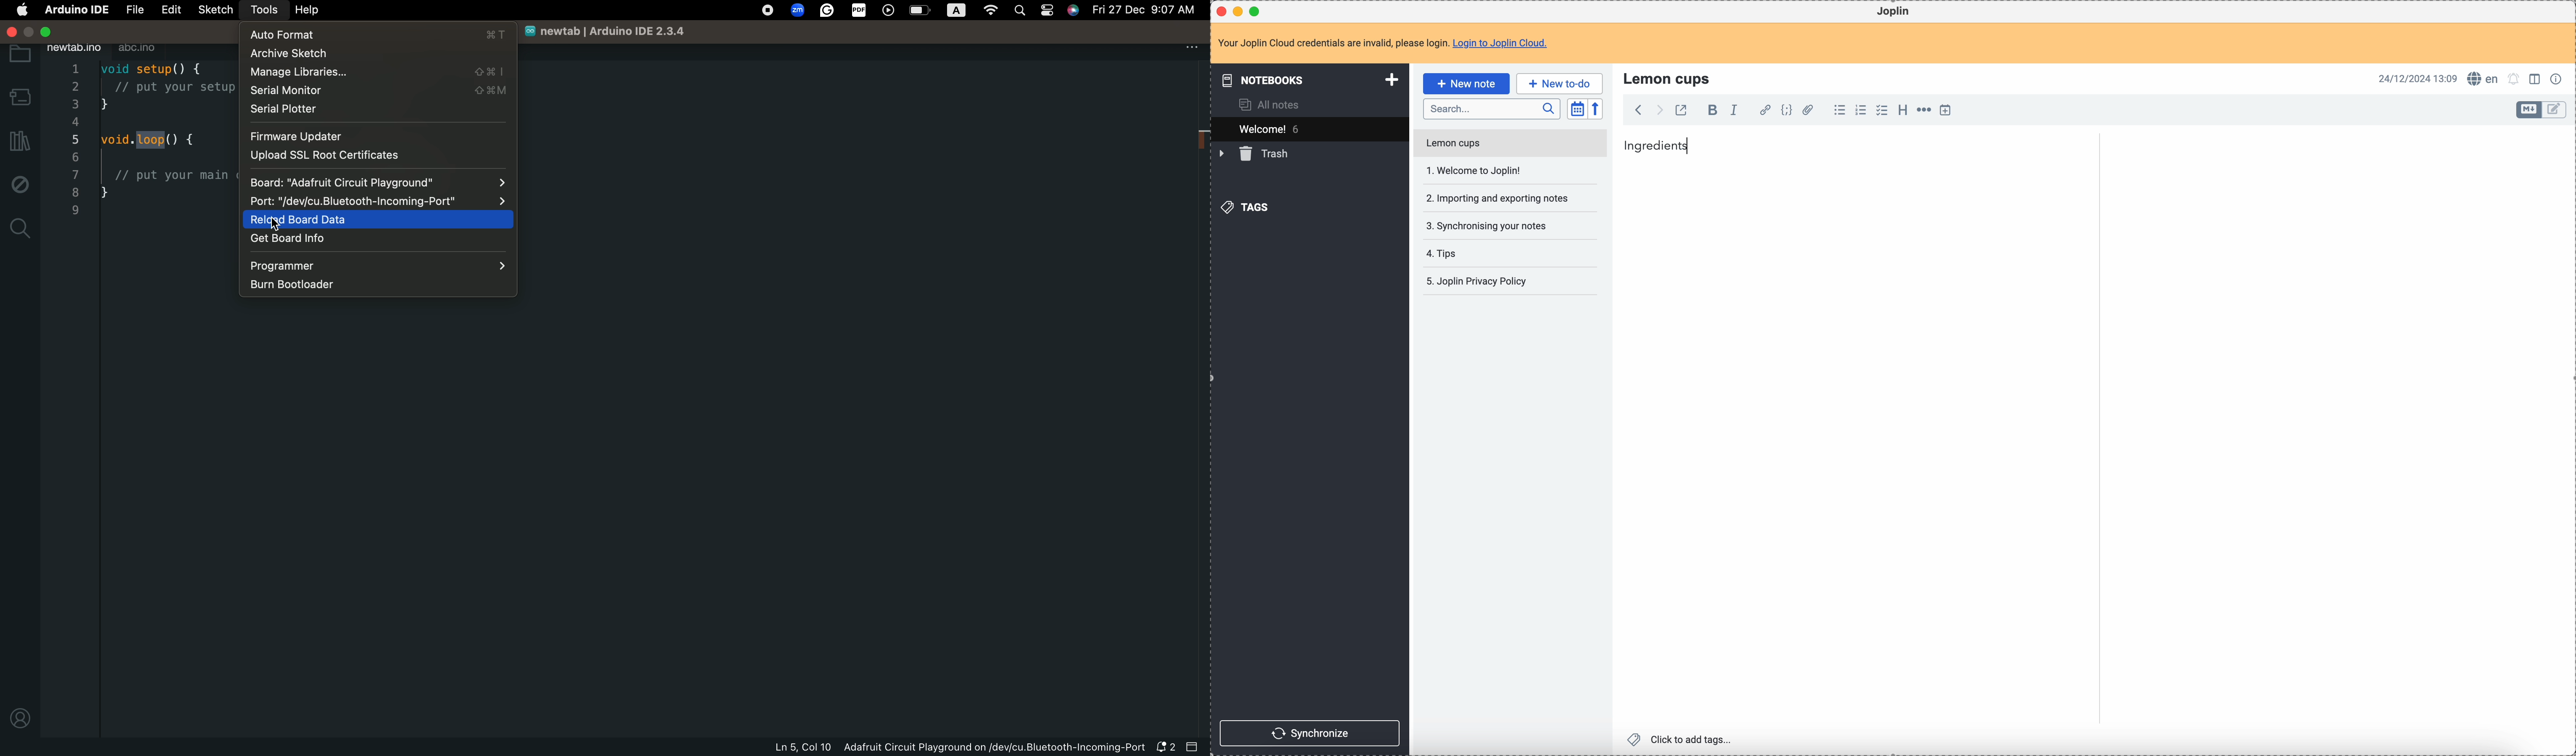  Describe the element at coordinates (1577, 109) in the screenshot. I see `toggle sort order field` at that location.